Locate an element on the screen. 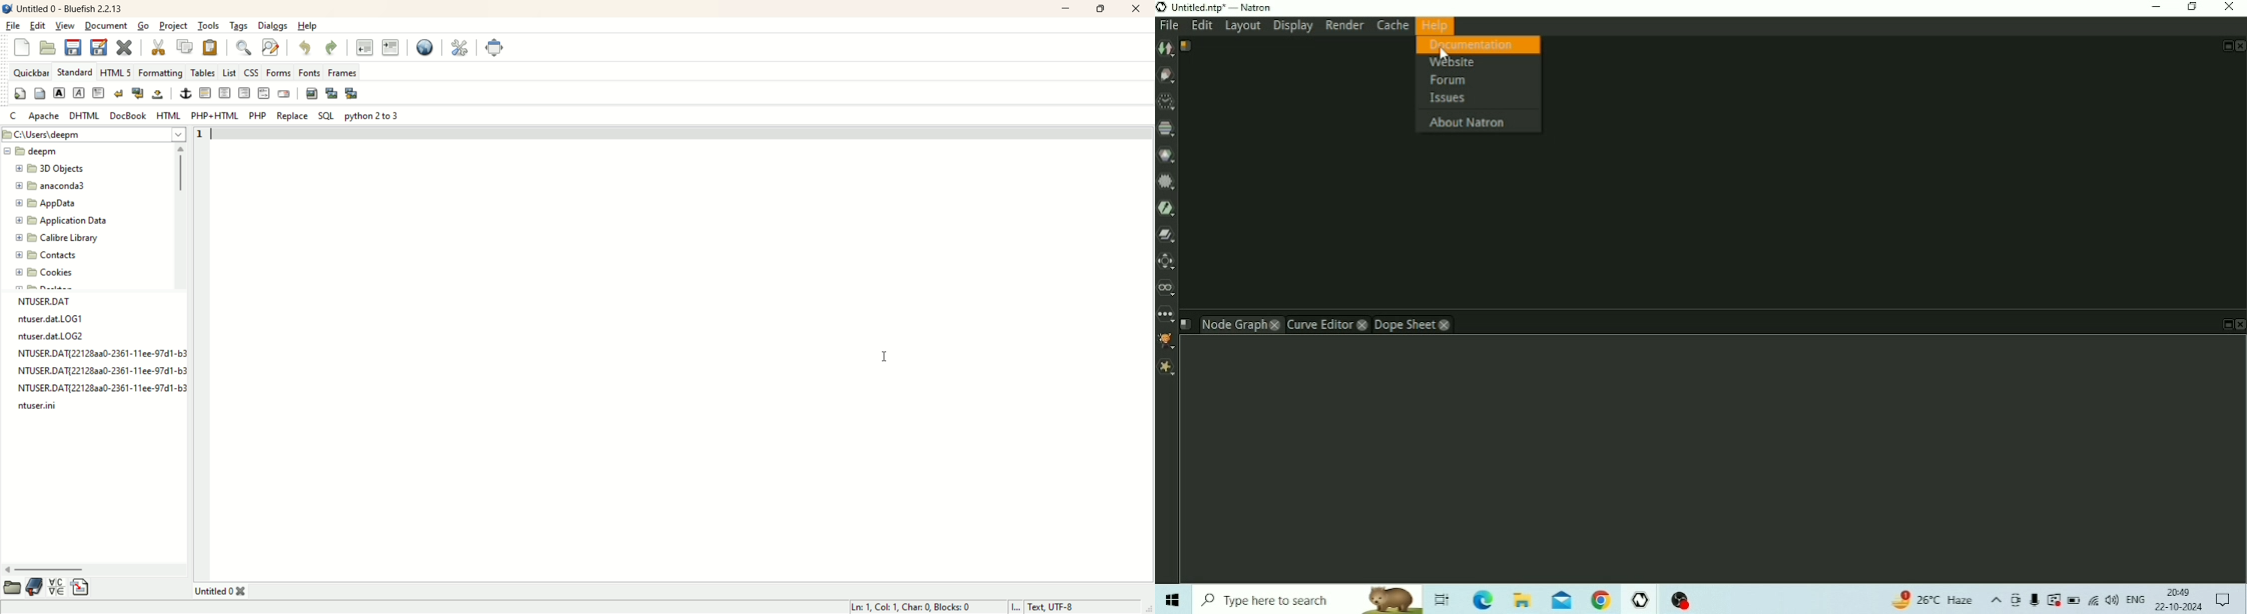 Image resolution: width=2268 pixels, height=616 pixels. calibre  is located at coordinates (58, 241).